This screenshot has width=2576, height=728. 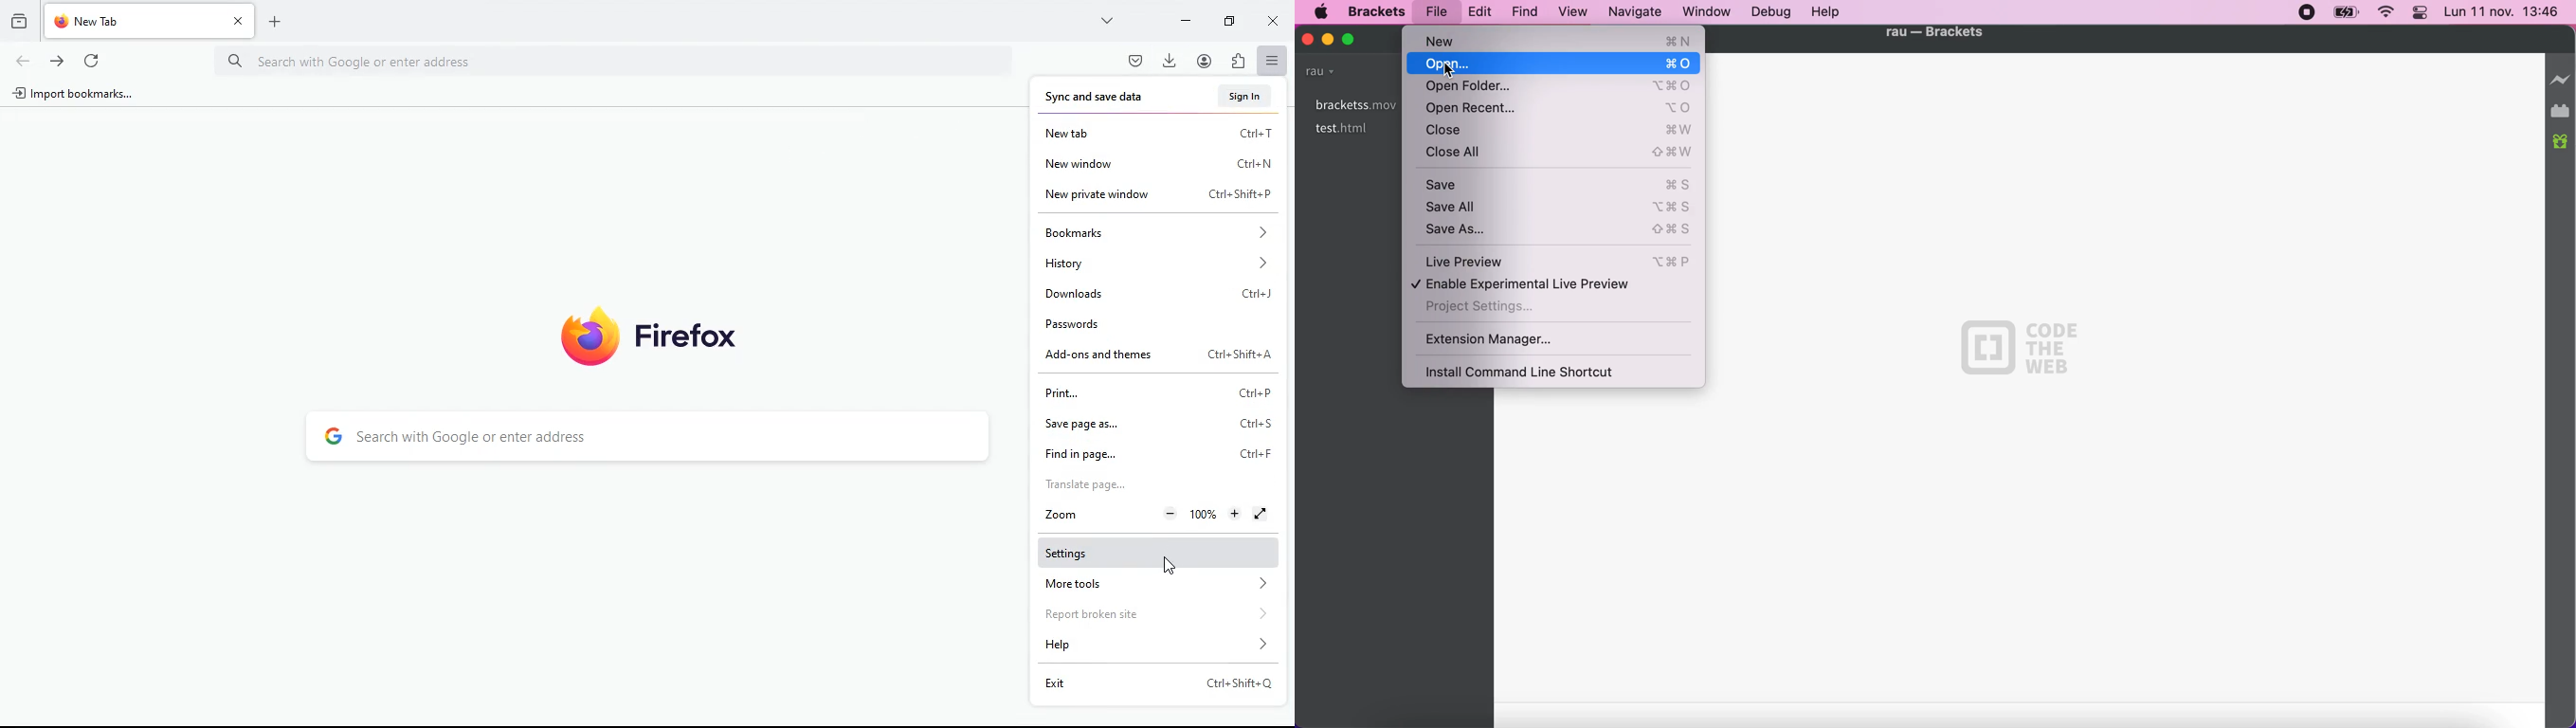 What do you see at coordinates (1152, 422) in the screenshot?
I see `save page as` at bounding box center [1152, 422].